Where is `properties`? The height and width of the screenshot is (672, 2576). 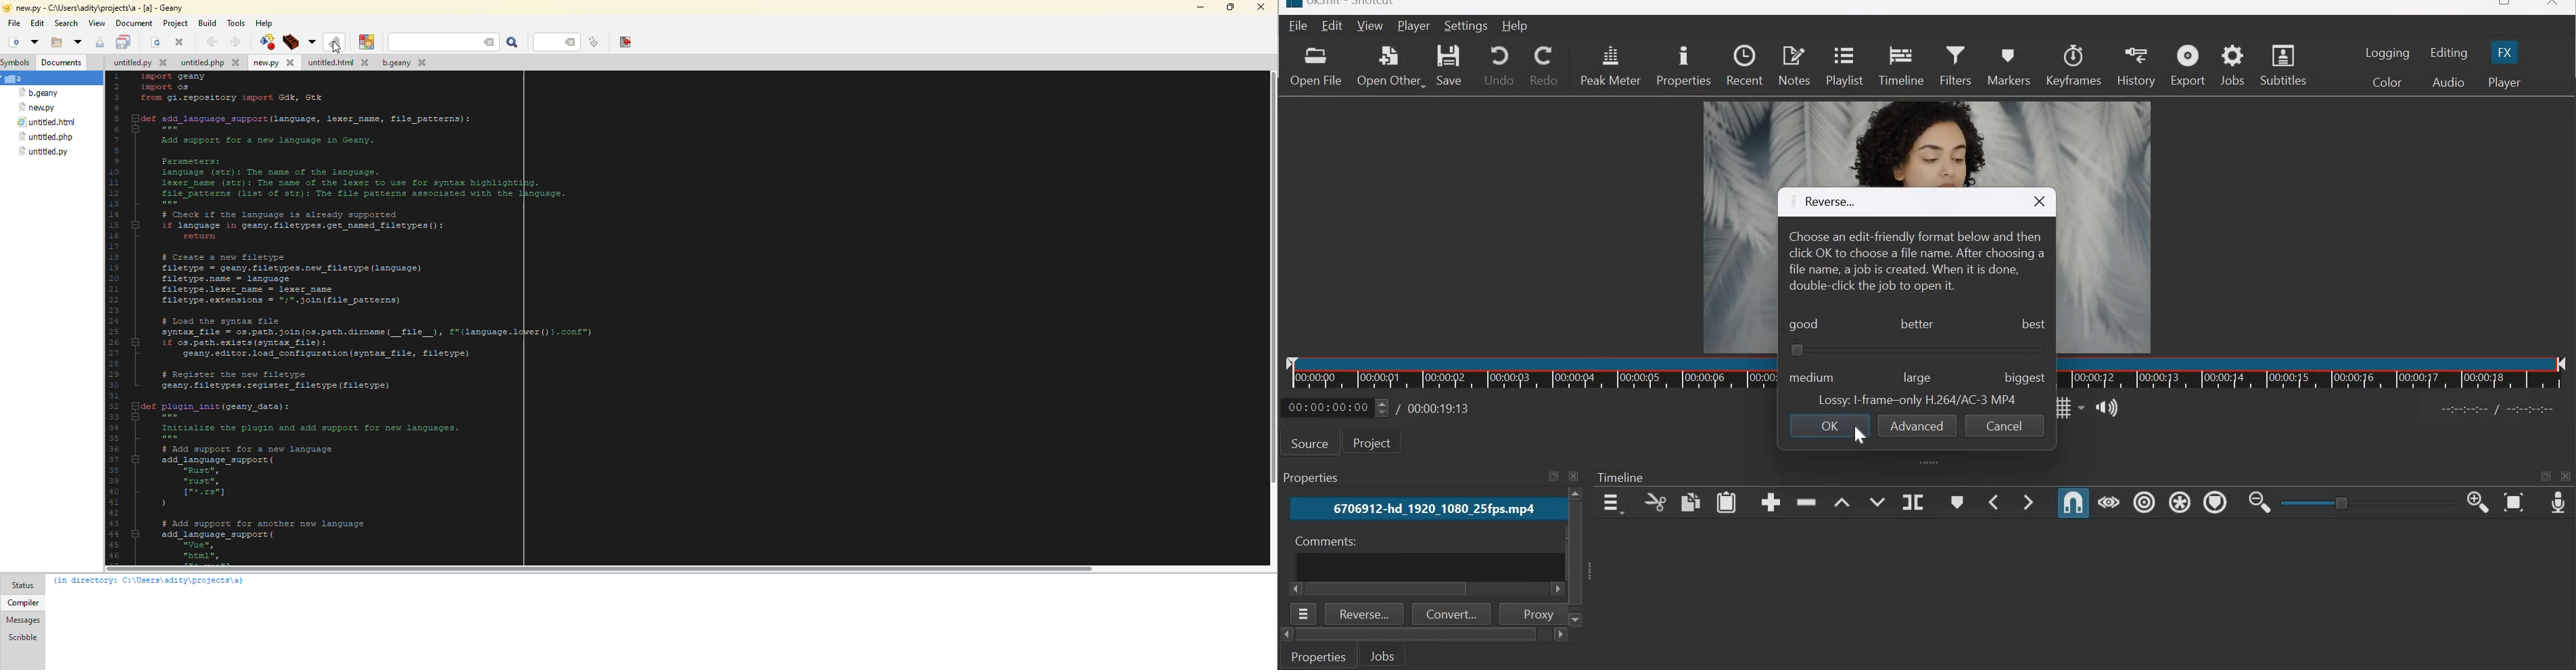
properties is located at coordinates (1683, 66).